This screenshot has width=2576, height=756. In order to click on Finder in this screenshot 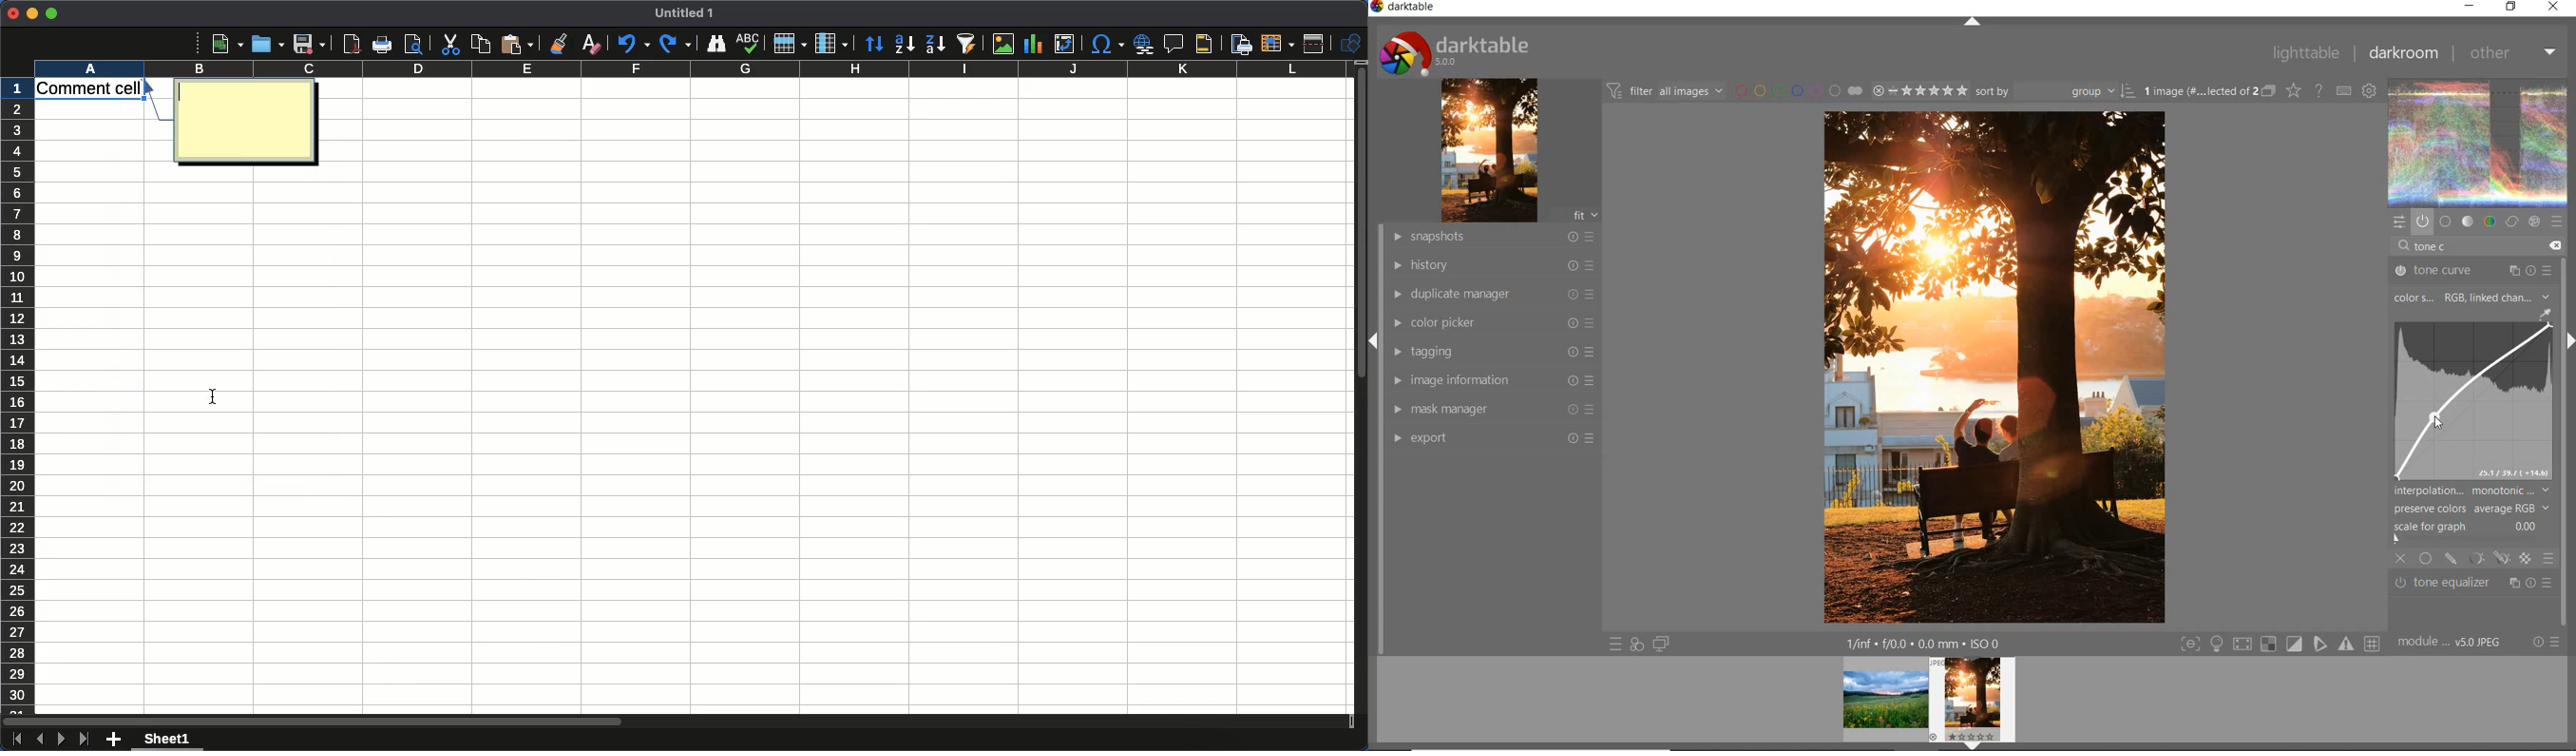, I will do `click(717, 43)`.